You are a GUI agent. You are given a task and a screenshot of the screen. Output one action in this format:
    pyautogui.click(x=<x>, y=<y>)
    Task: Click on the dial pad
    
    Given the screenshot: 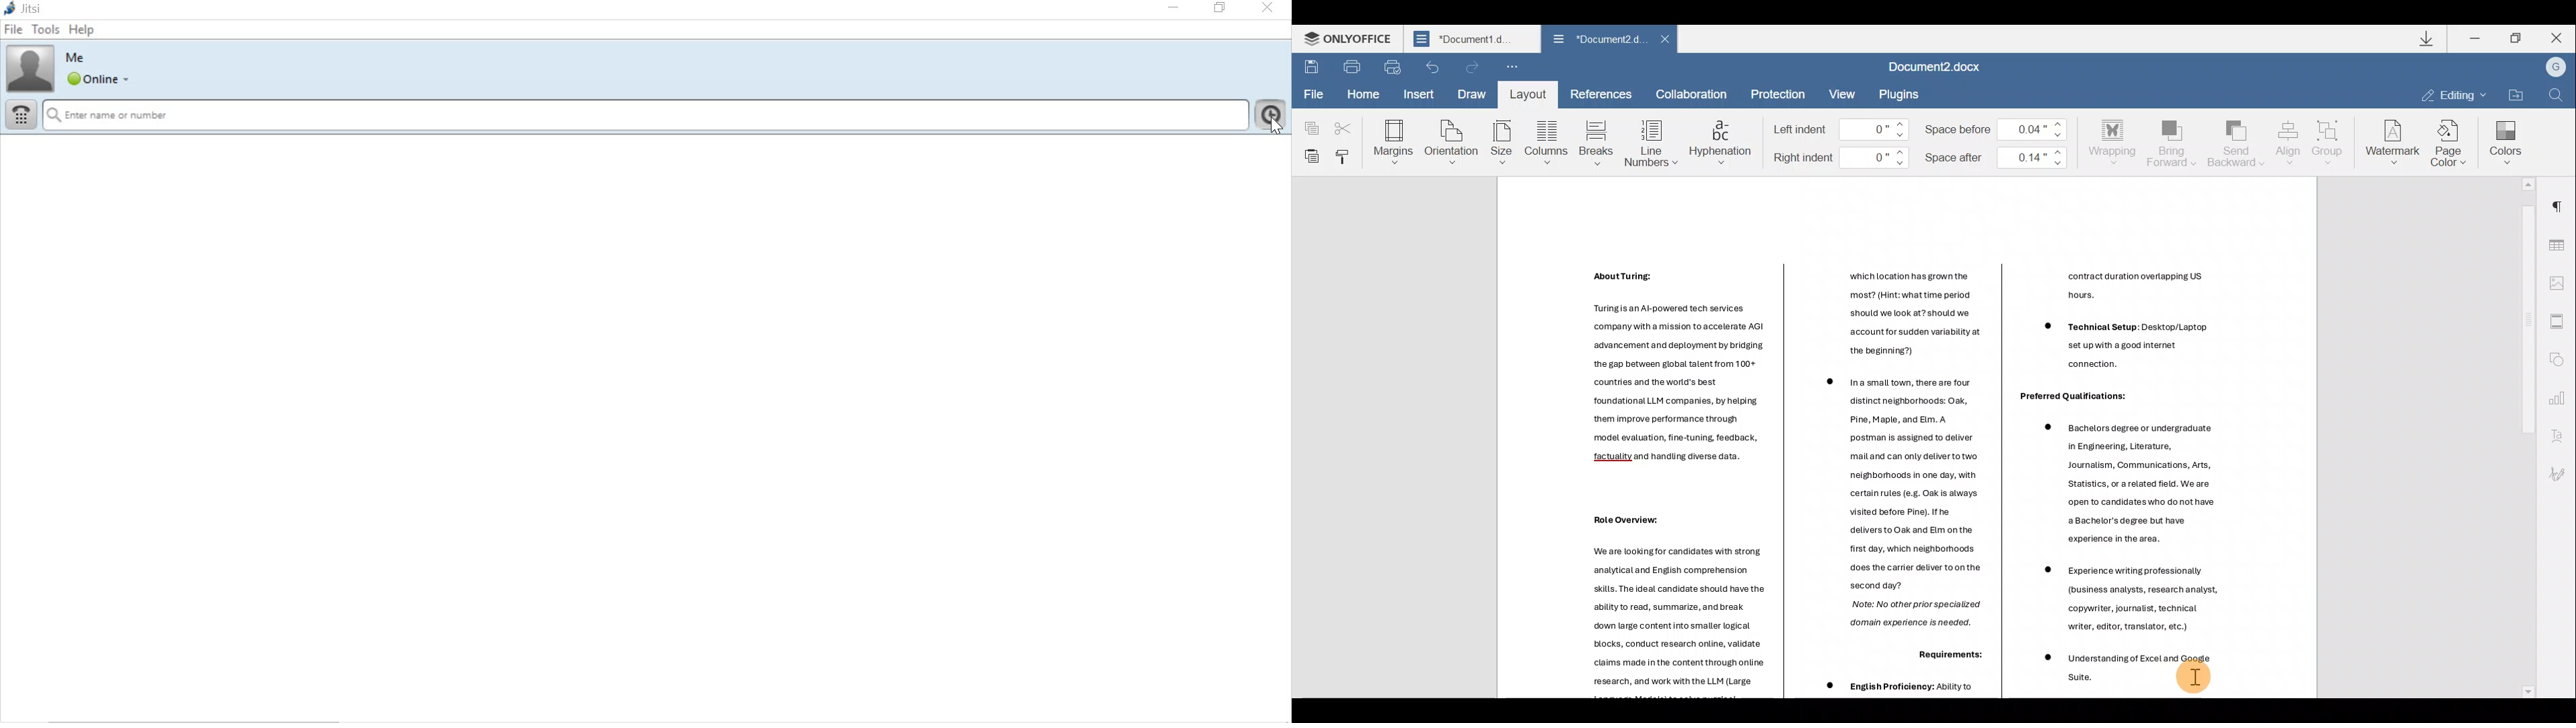 What is the action you would take?
    pyautogui.click(x=20, y=116)
    